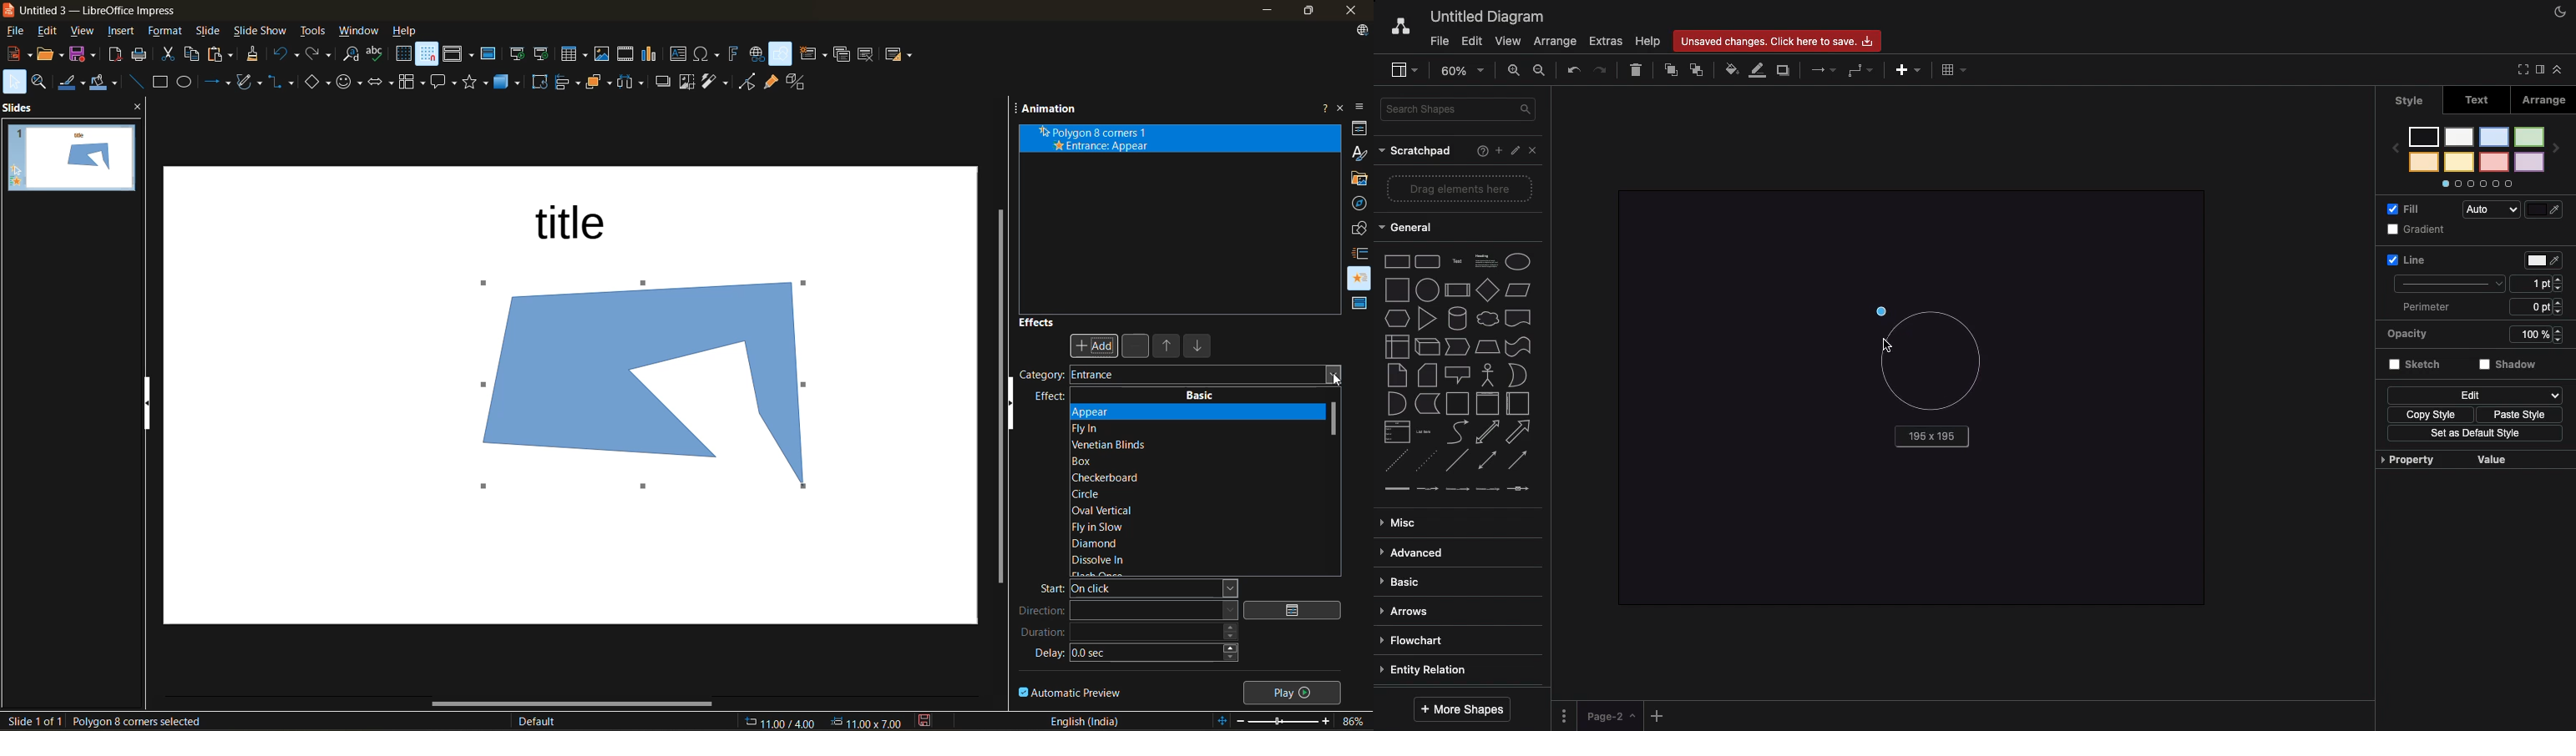  What do you see at coordinates (1110, 376) in the screenshot?
I see `Entrance` at bounding box center [1110, 376].